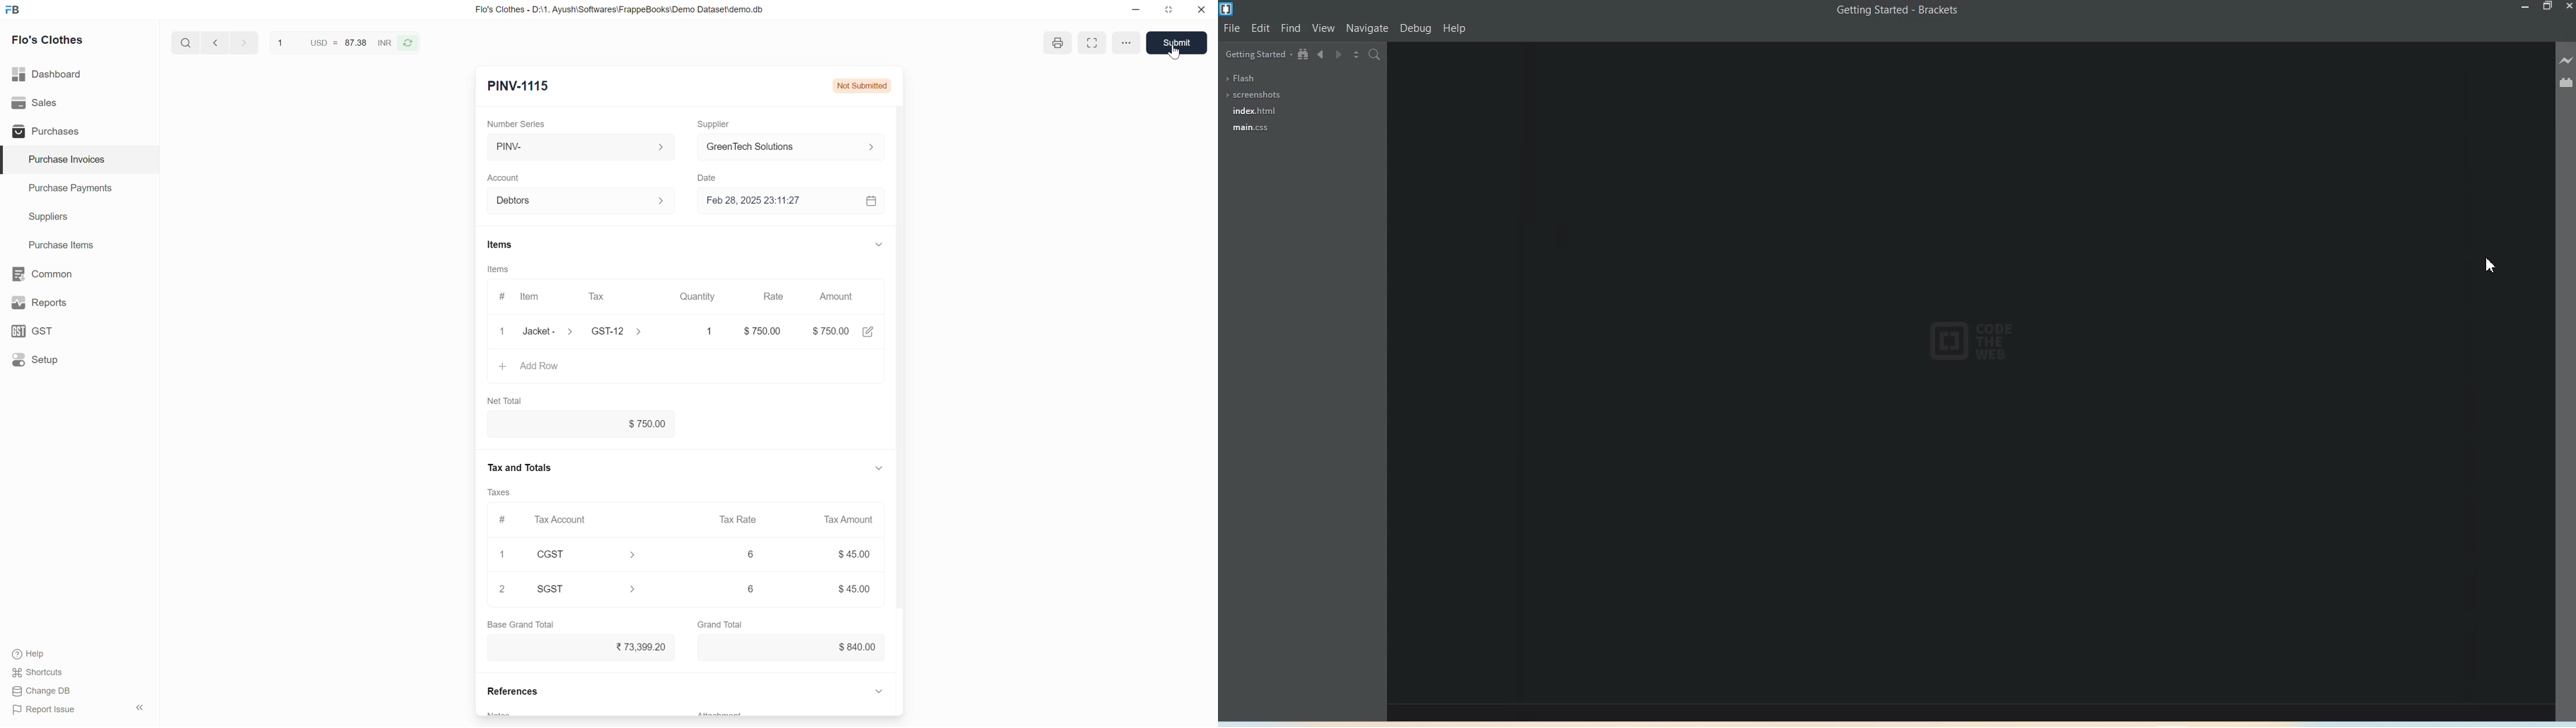 The height and width of the screenshot is (728, 2576). Describe the element at coordinates (701, 331) in the screenshot. I see `1` at that location.